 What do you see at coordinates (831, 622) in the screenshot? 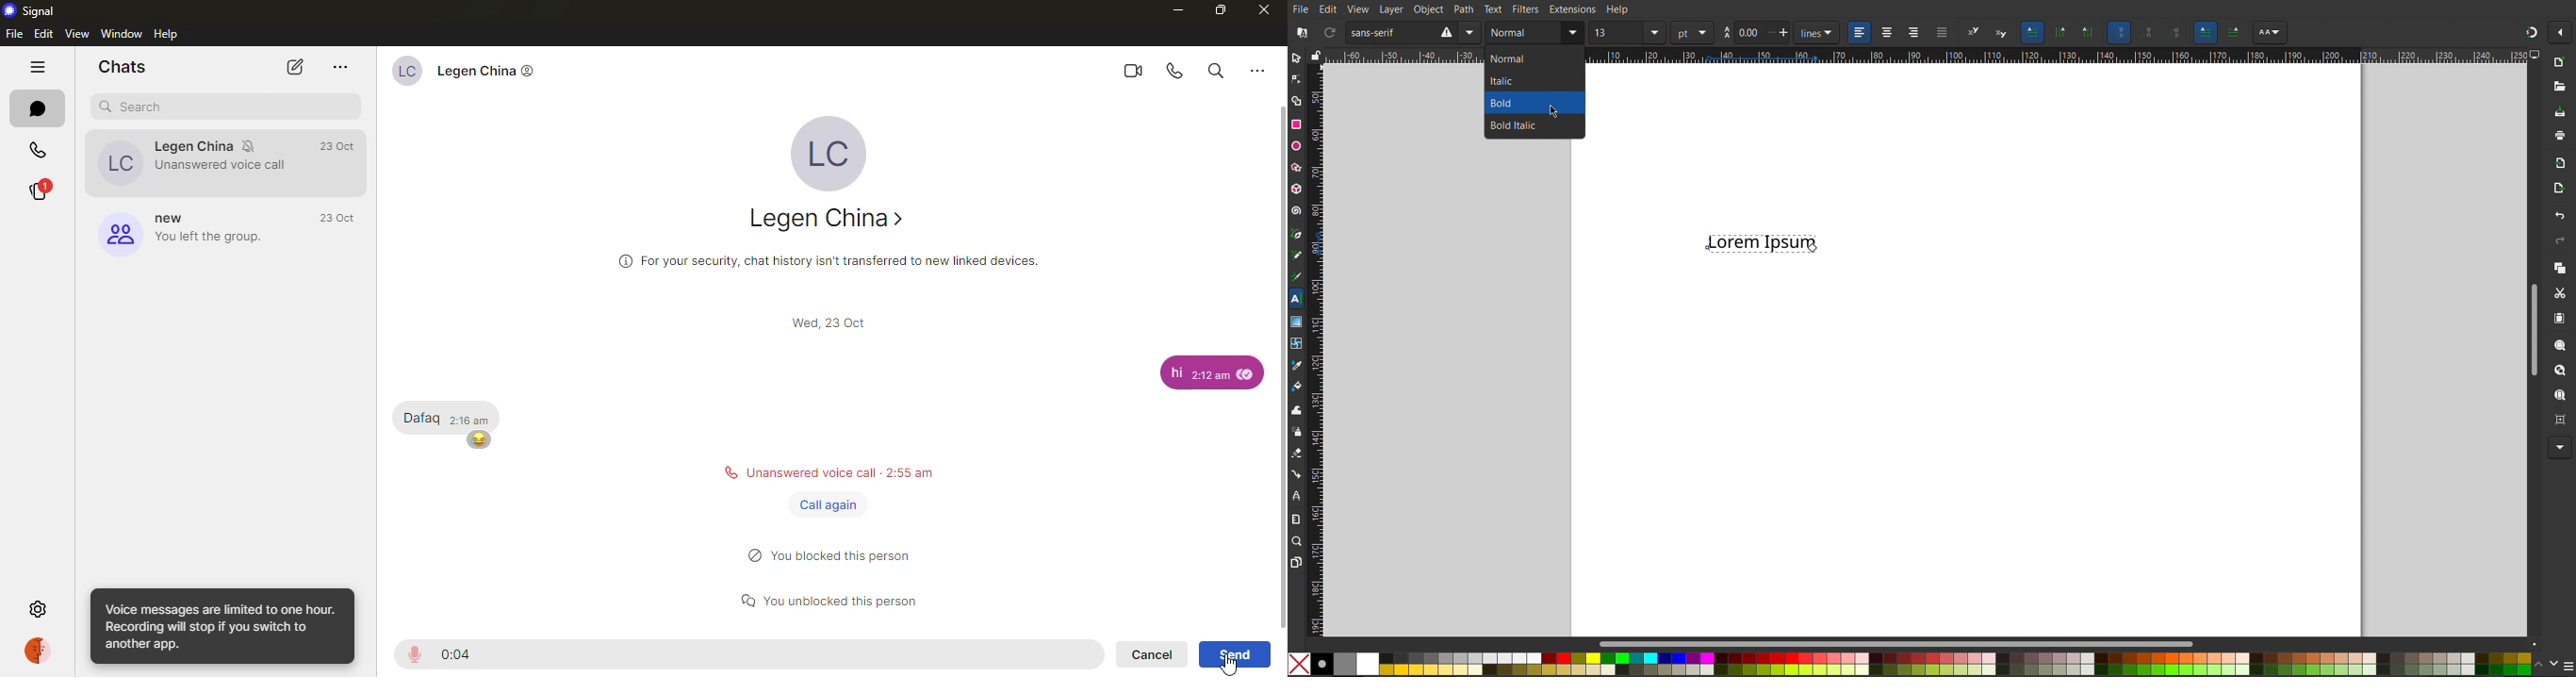
I see `expand` at bounding box center [831, 622].